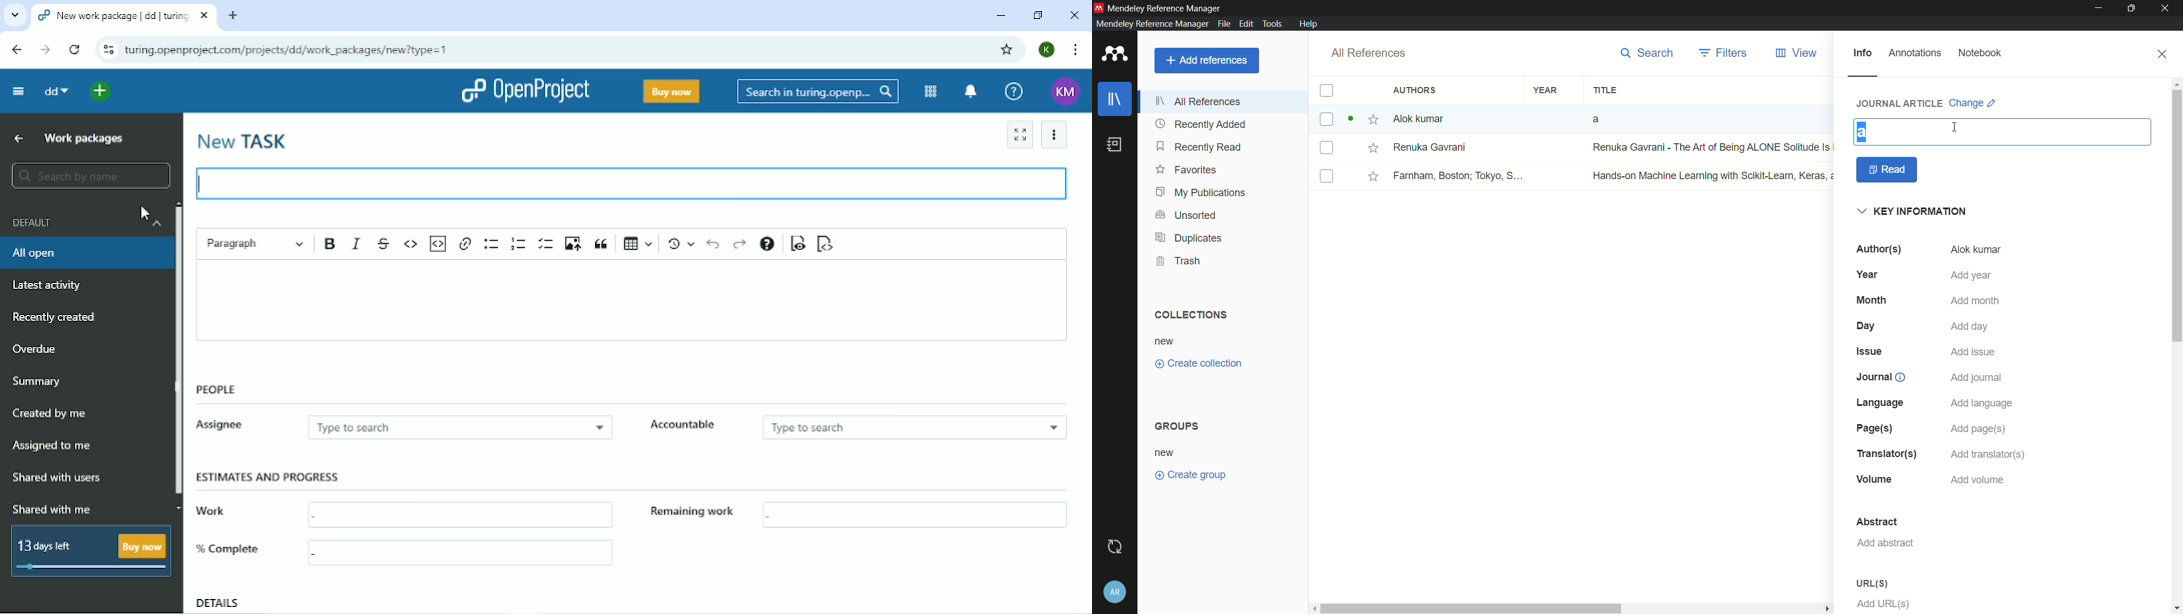  I want to click on Latest activity, so click(45, 284).